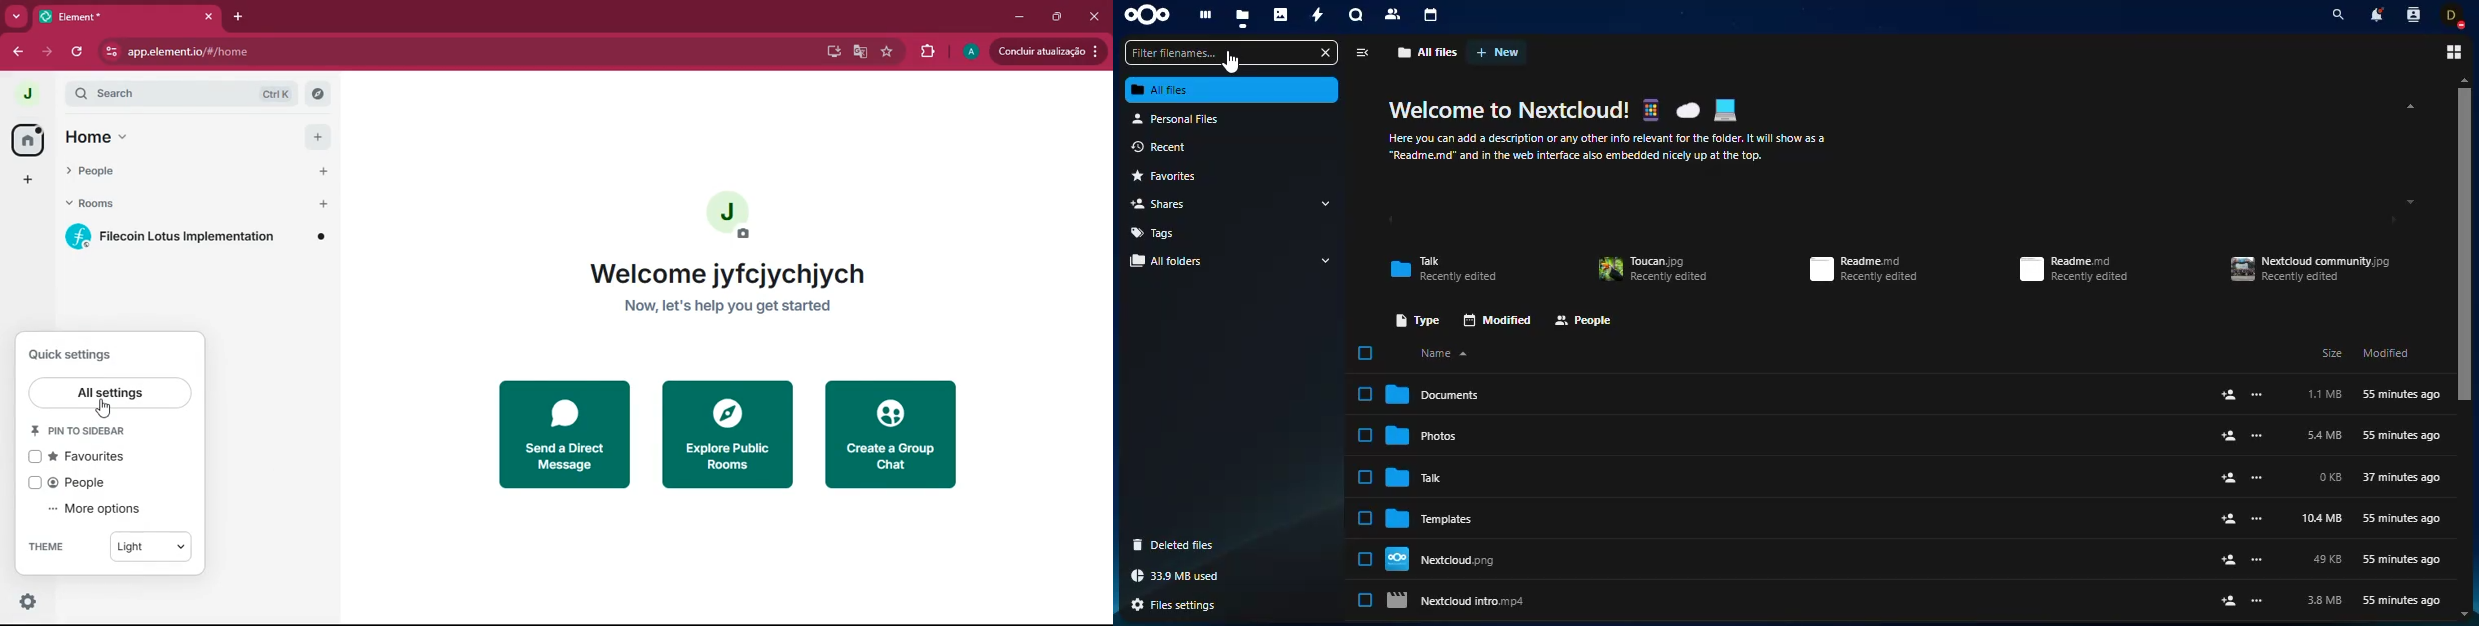 The width and height of the screenshot is (2492, 644). What do you see at coordinates (1157, 232) in the screenshot?
I see `tags` at bounding box center [1157, 232].